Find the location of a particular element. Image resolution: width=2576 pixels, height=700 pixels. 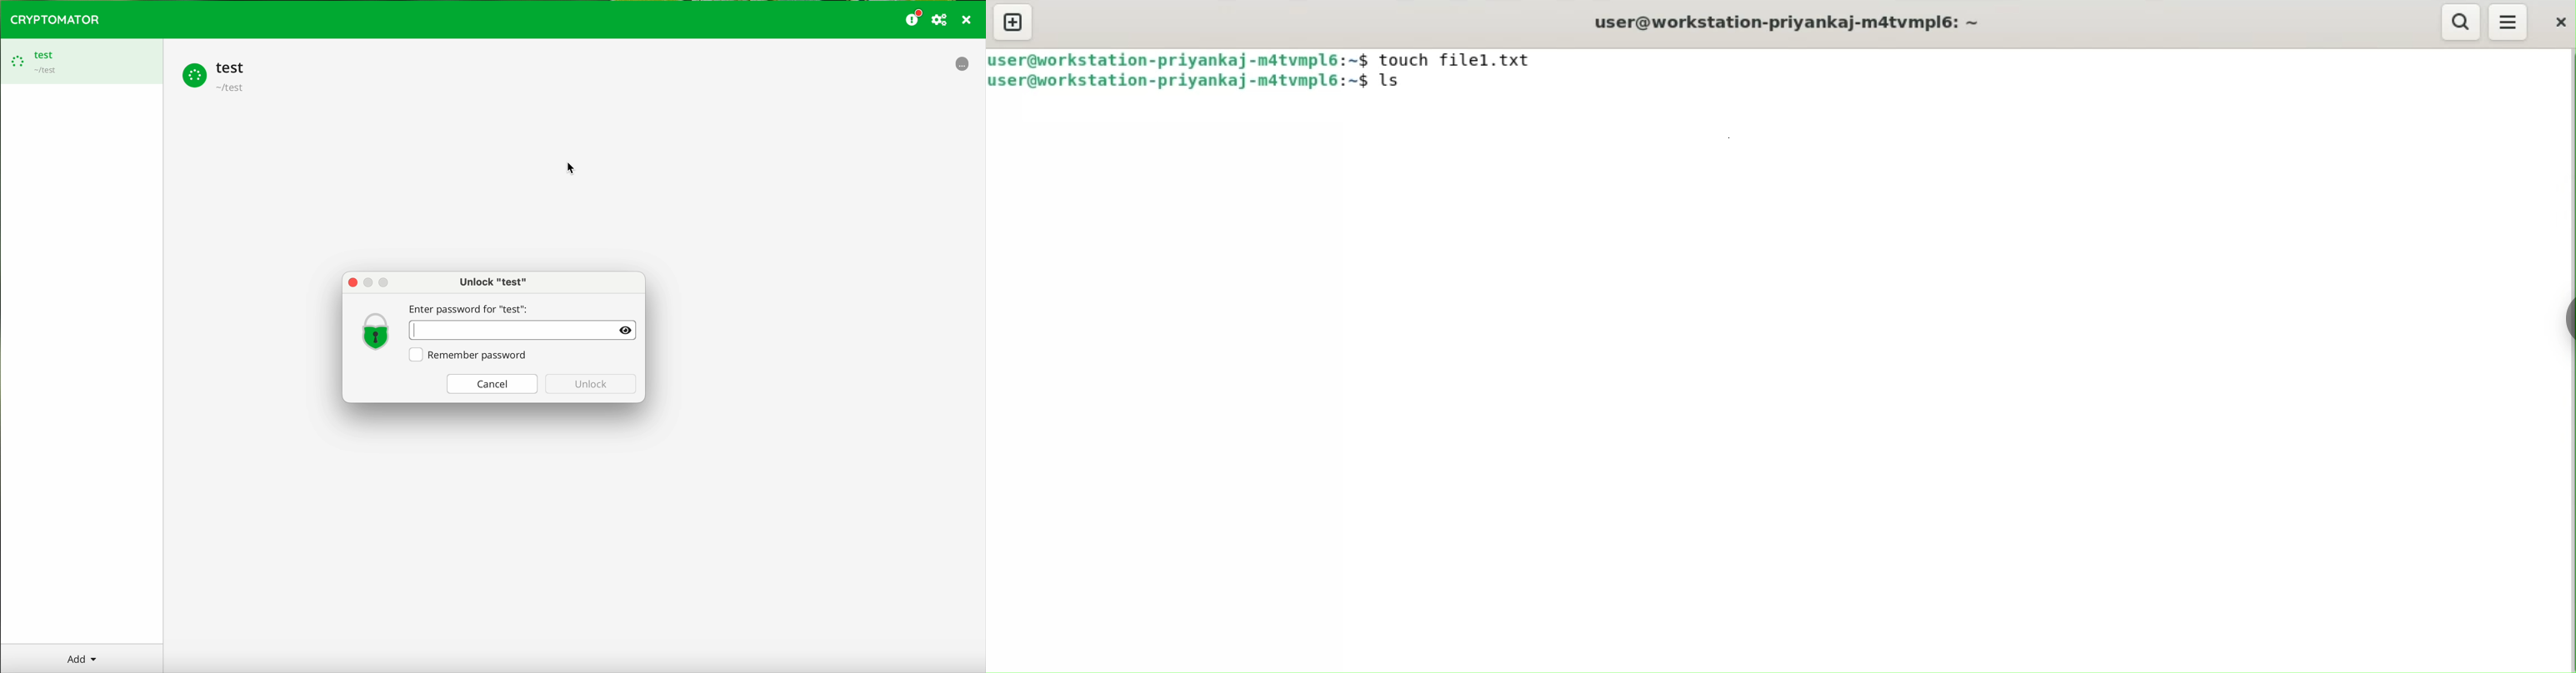

unlocking vault is located at coordinates (216, 75).